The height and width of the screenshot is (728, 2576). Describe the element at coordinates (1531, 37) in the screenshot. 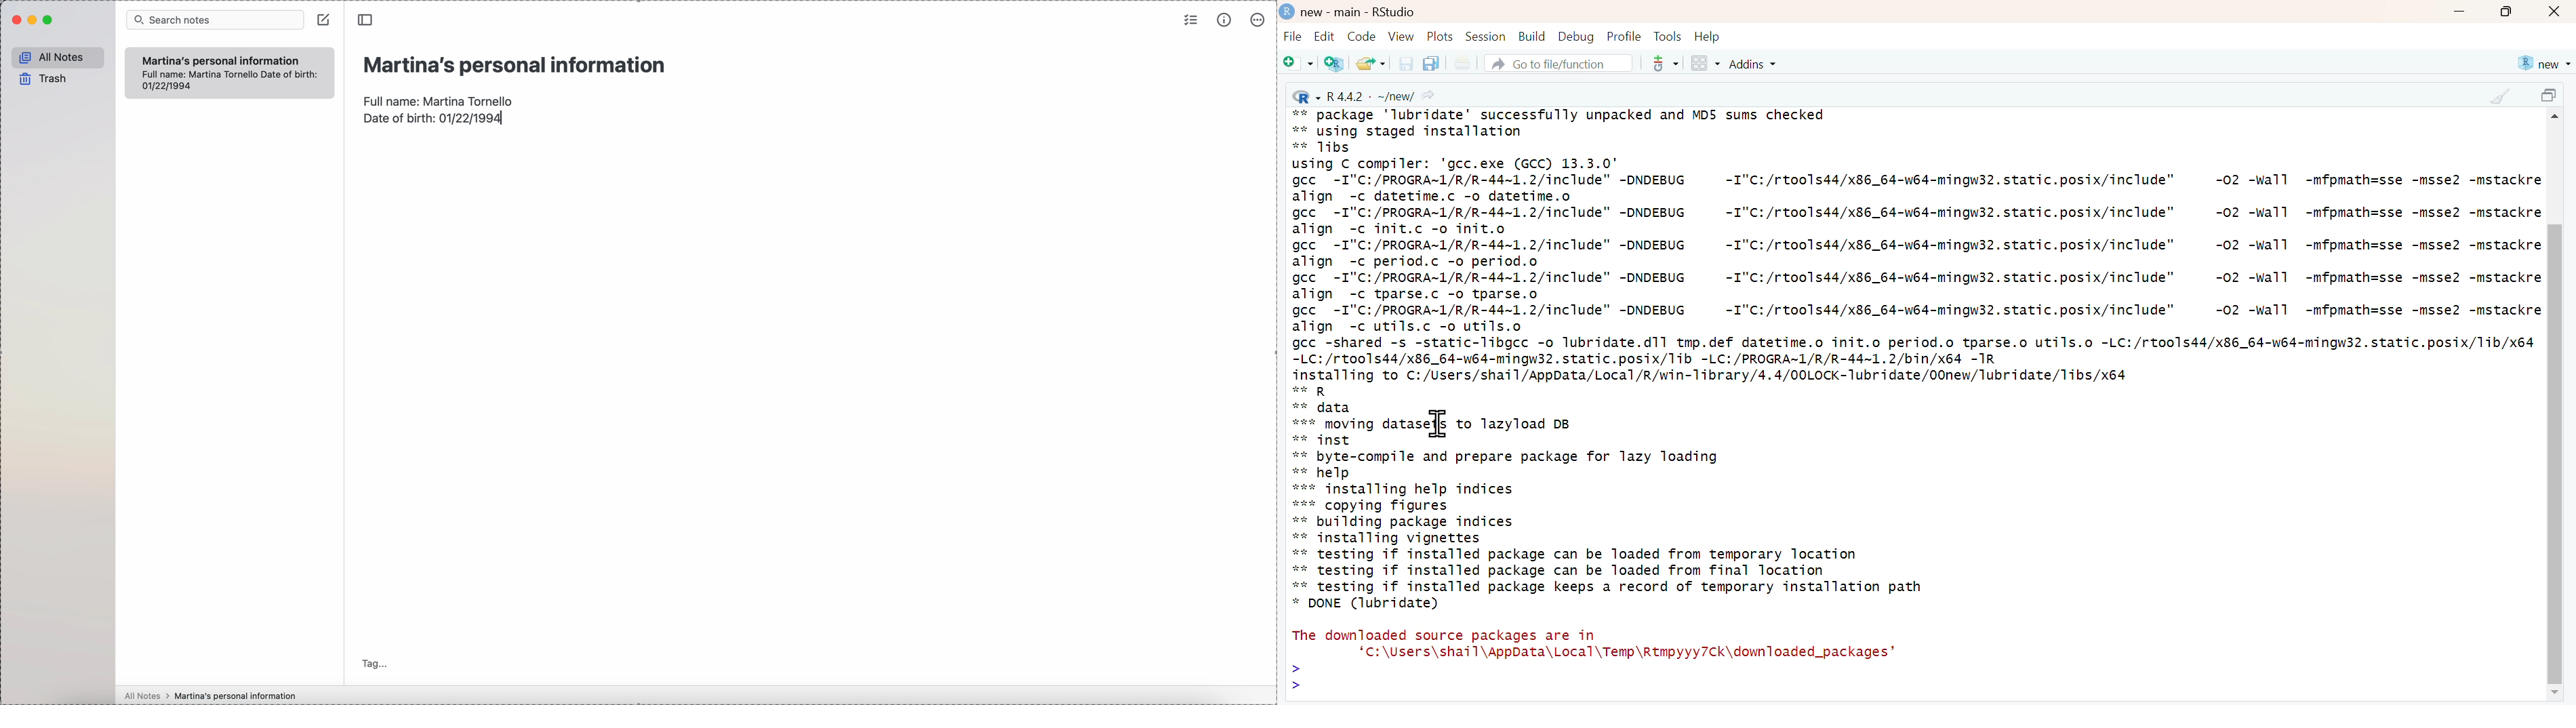

I see `Build` at that location.